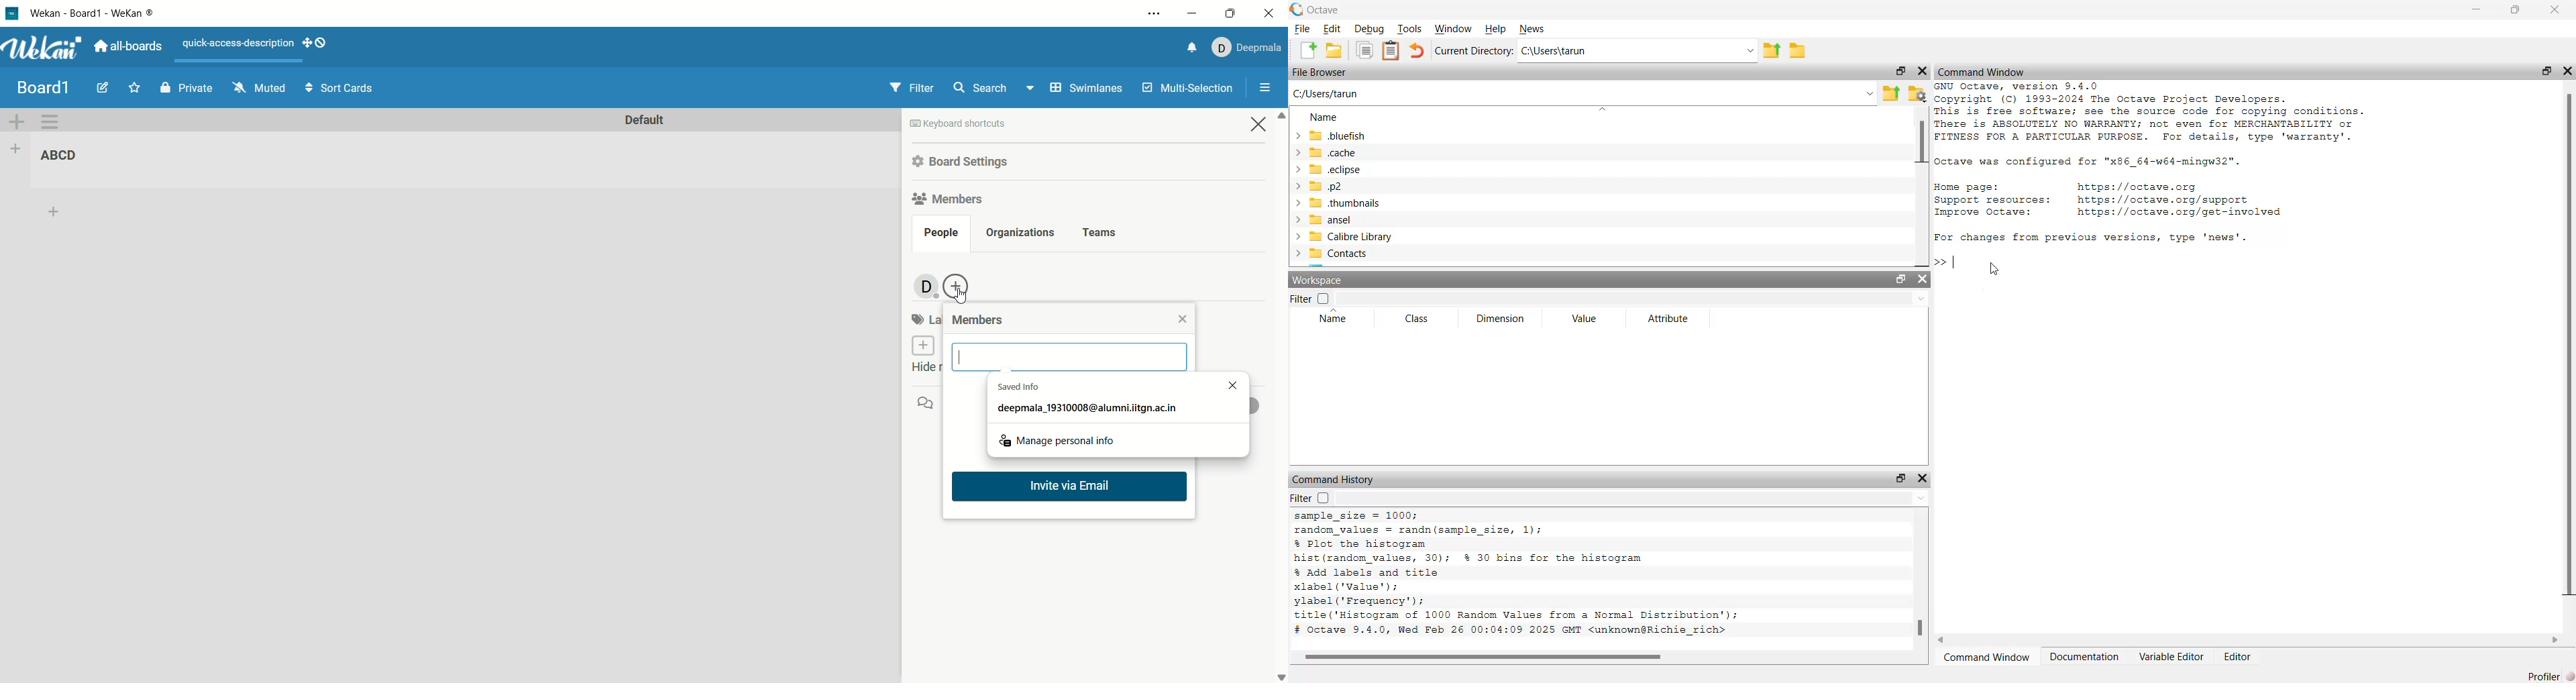 The height and width of the screenshot is (700, 2576). I want to click on sort cards, so click(340, 87).